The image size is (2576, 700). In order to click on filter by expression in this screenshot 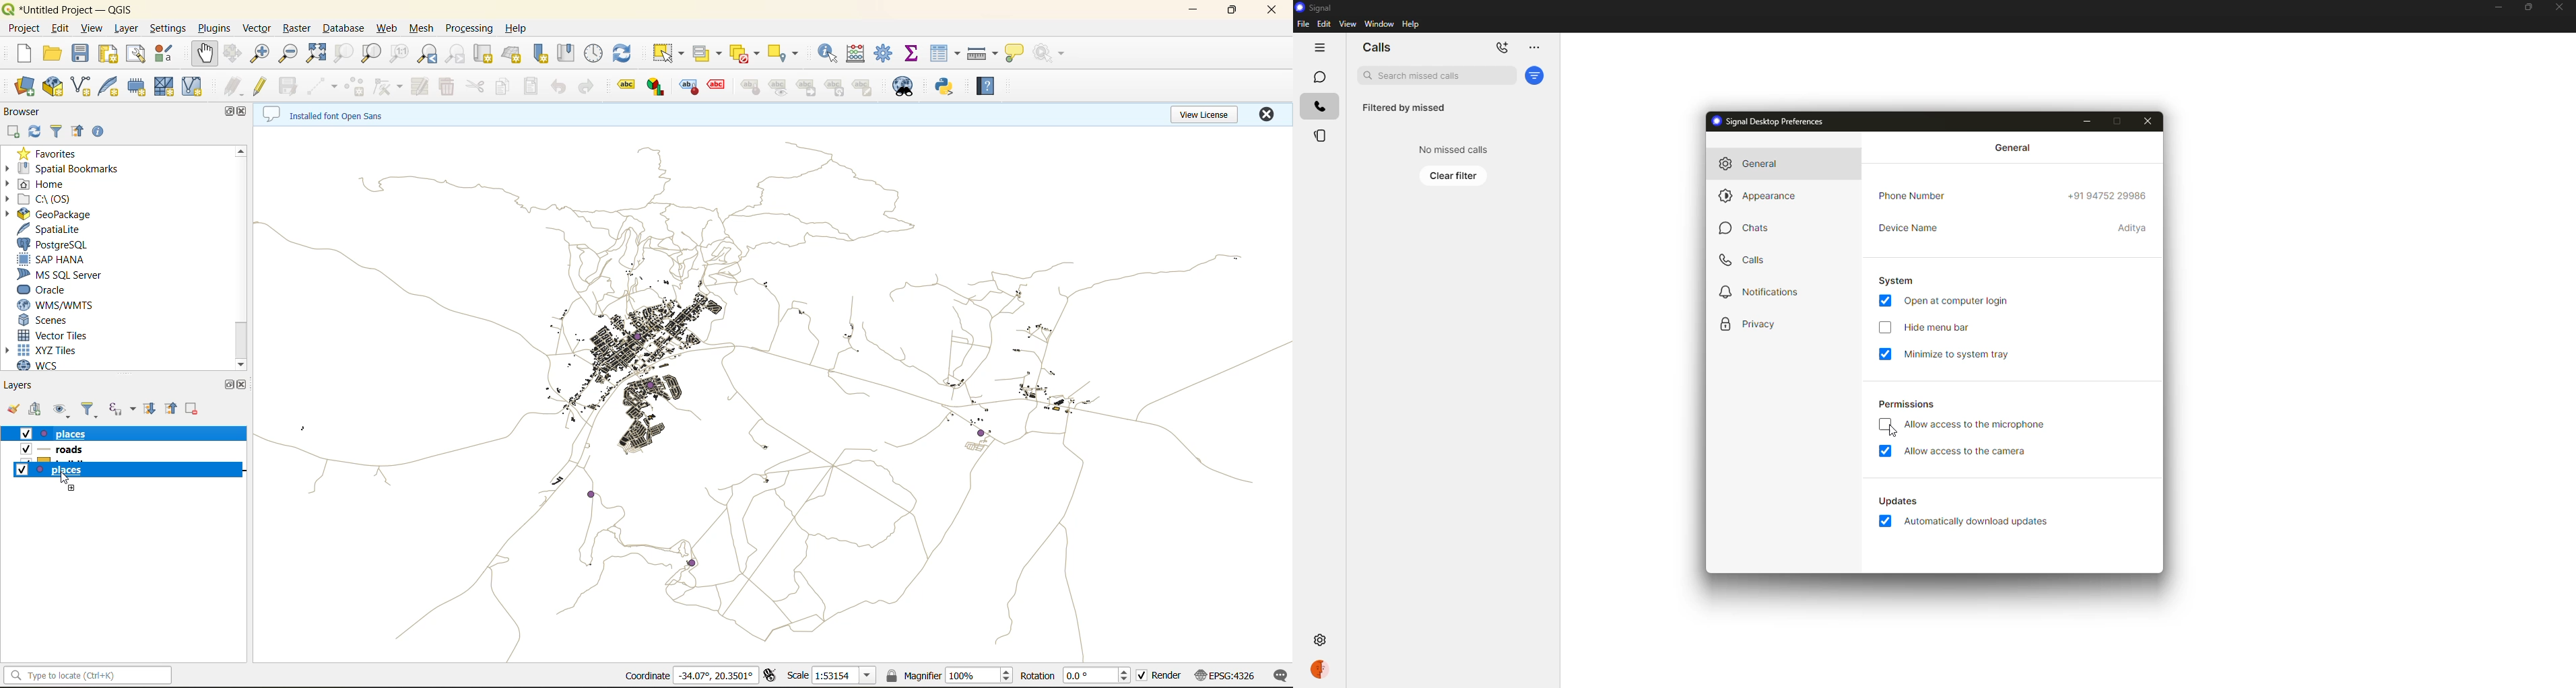, I will do `click(121, 409)`.